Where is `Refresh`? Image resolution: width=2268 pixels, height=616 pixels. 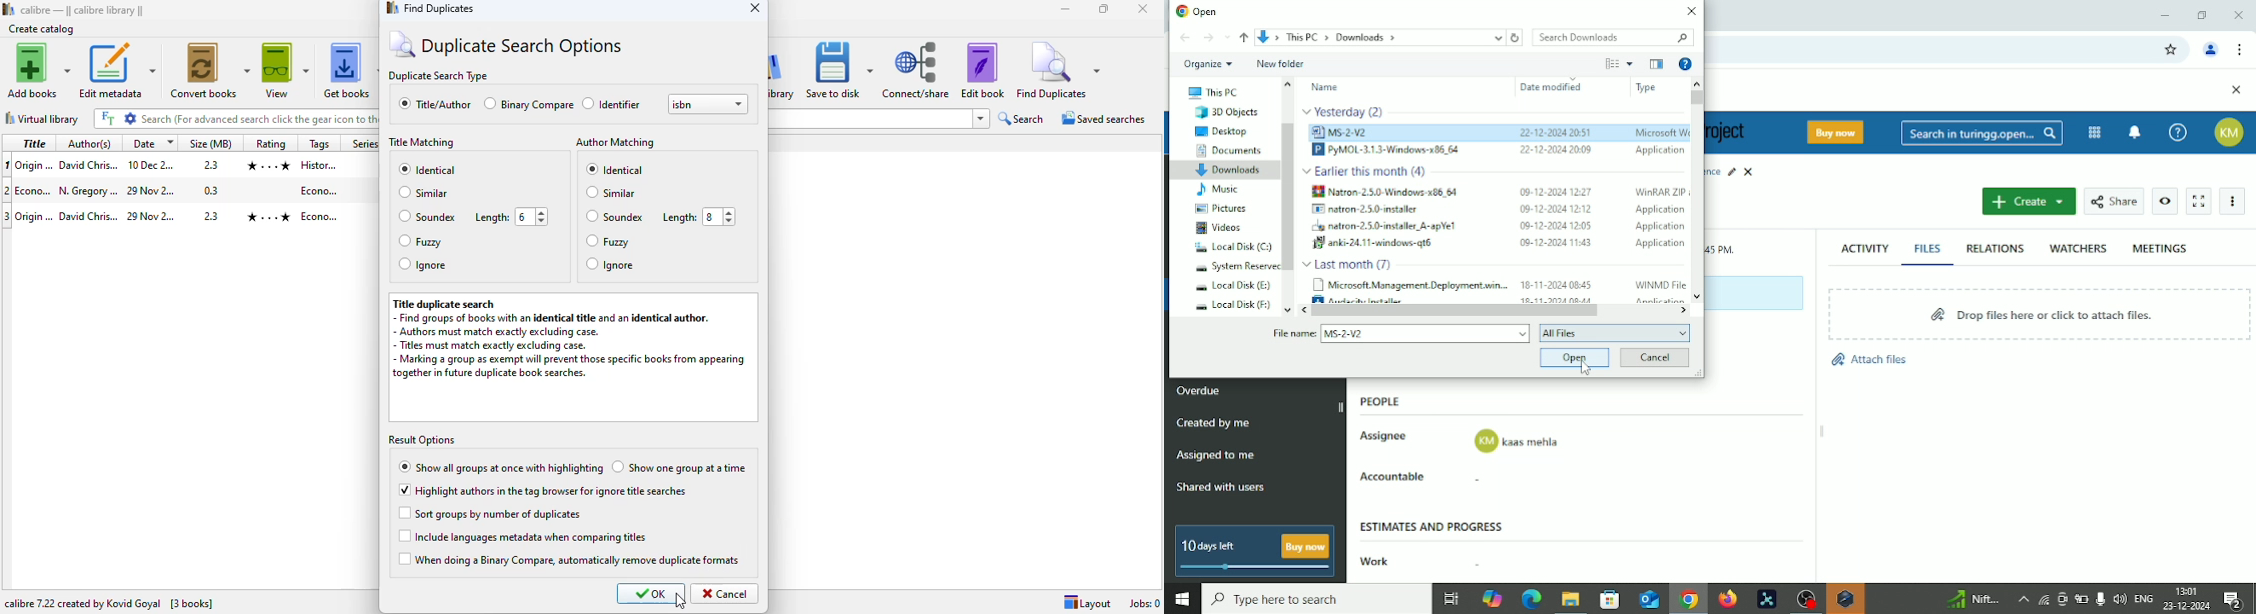
Refresh is located at coordinates (1516, 38).